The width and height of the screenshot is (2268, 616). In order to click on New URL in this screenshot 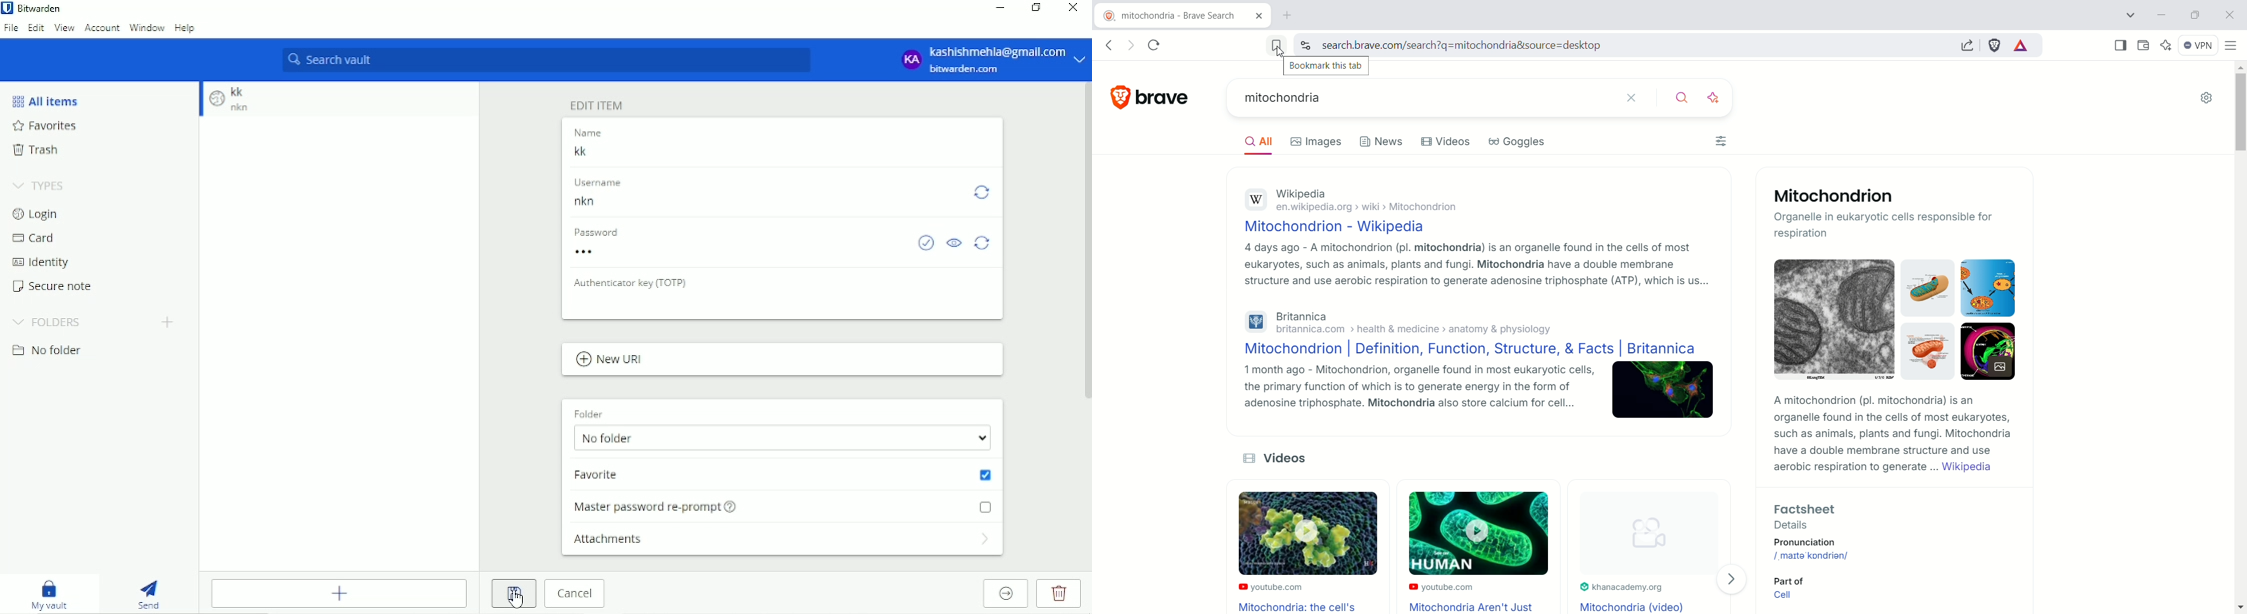, I will do `click(610, 359)`.